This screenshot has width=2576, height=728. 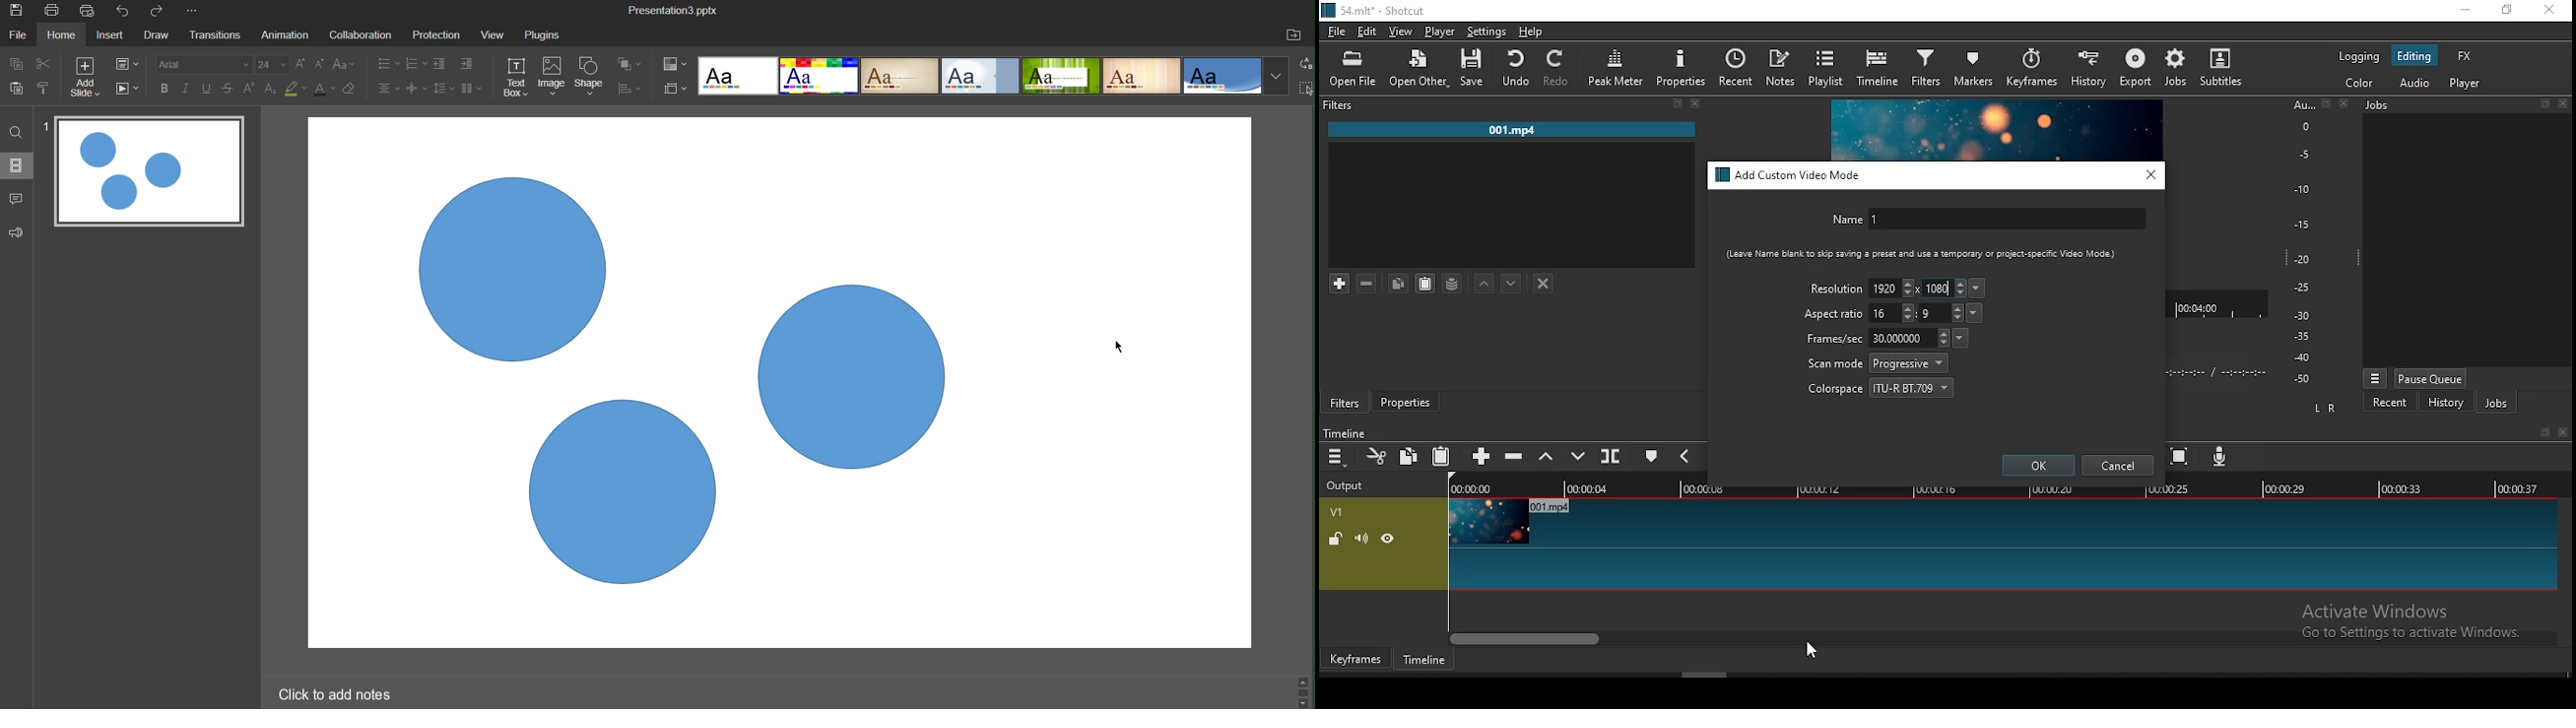 What do you see at coordinates (2151, 174) in the screenshot?
I see `close window` at bounding box center [2151, 174].